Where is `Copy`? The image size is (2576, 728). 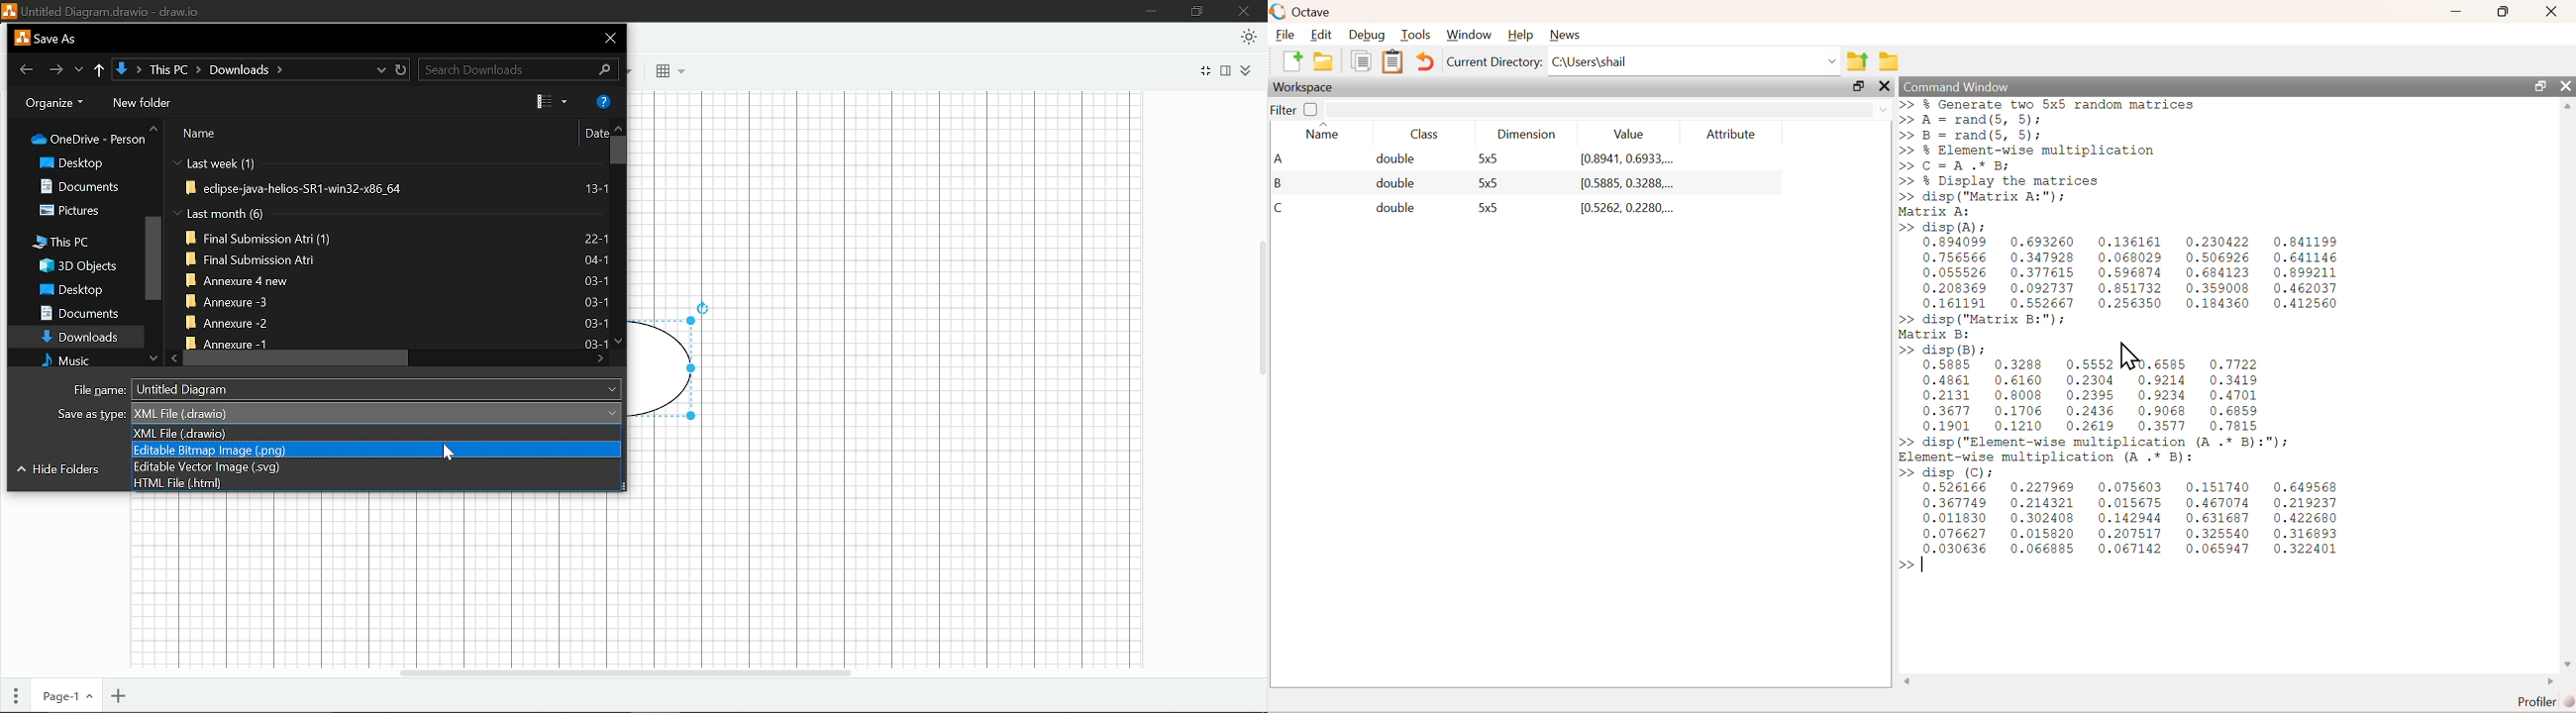 Copy is located at coordinates (1361, 65).